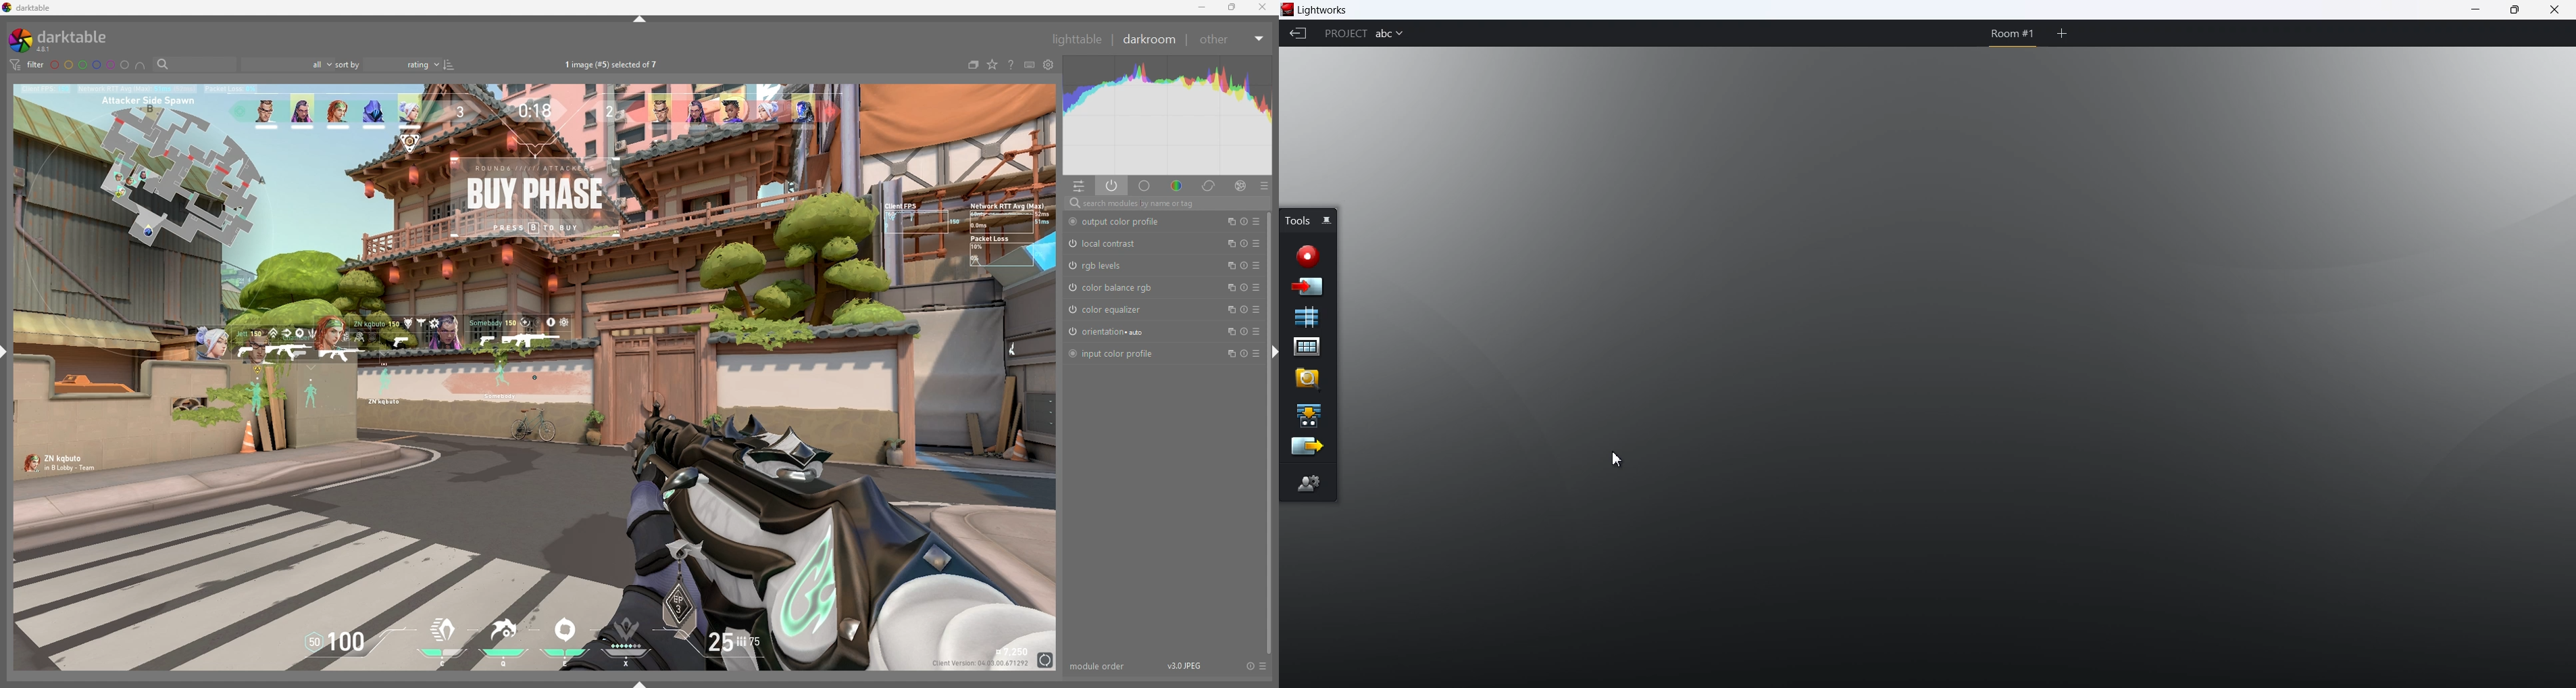 This screenshot has width=2576, height=700. What do you see at coordinates (1309, 286) in the screenshot?
I see `import` at bounding box center [1309, 286].